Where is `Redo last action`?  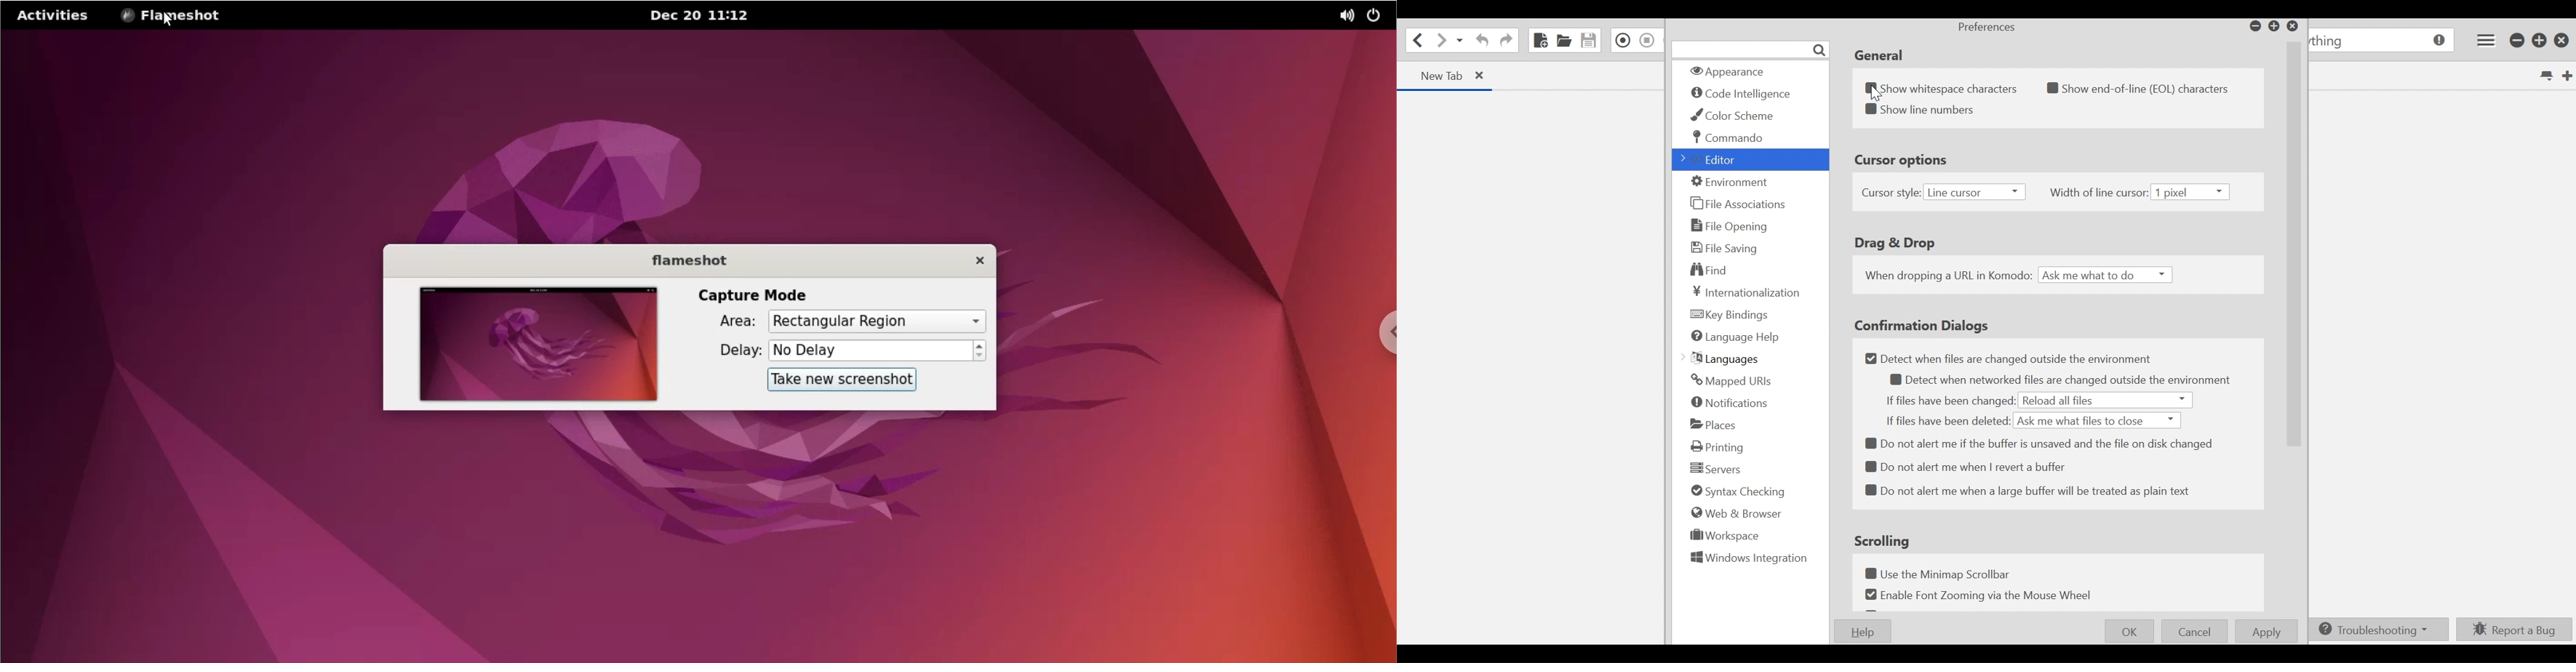 Redo last action is located at coordinates (1505, 41).